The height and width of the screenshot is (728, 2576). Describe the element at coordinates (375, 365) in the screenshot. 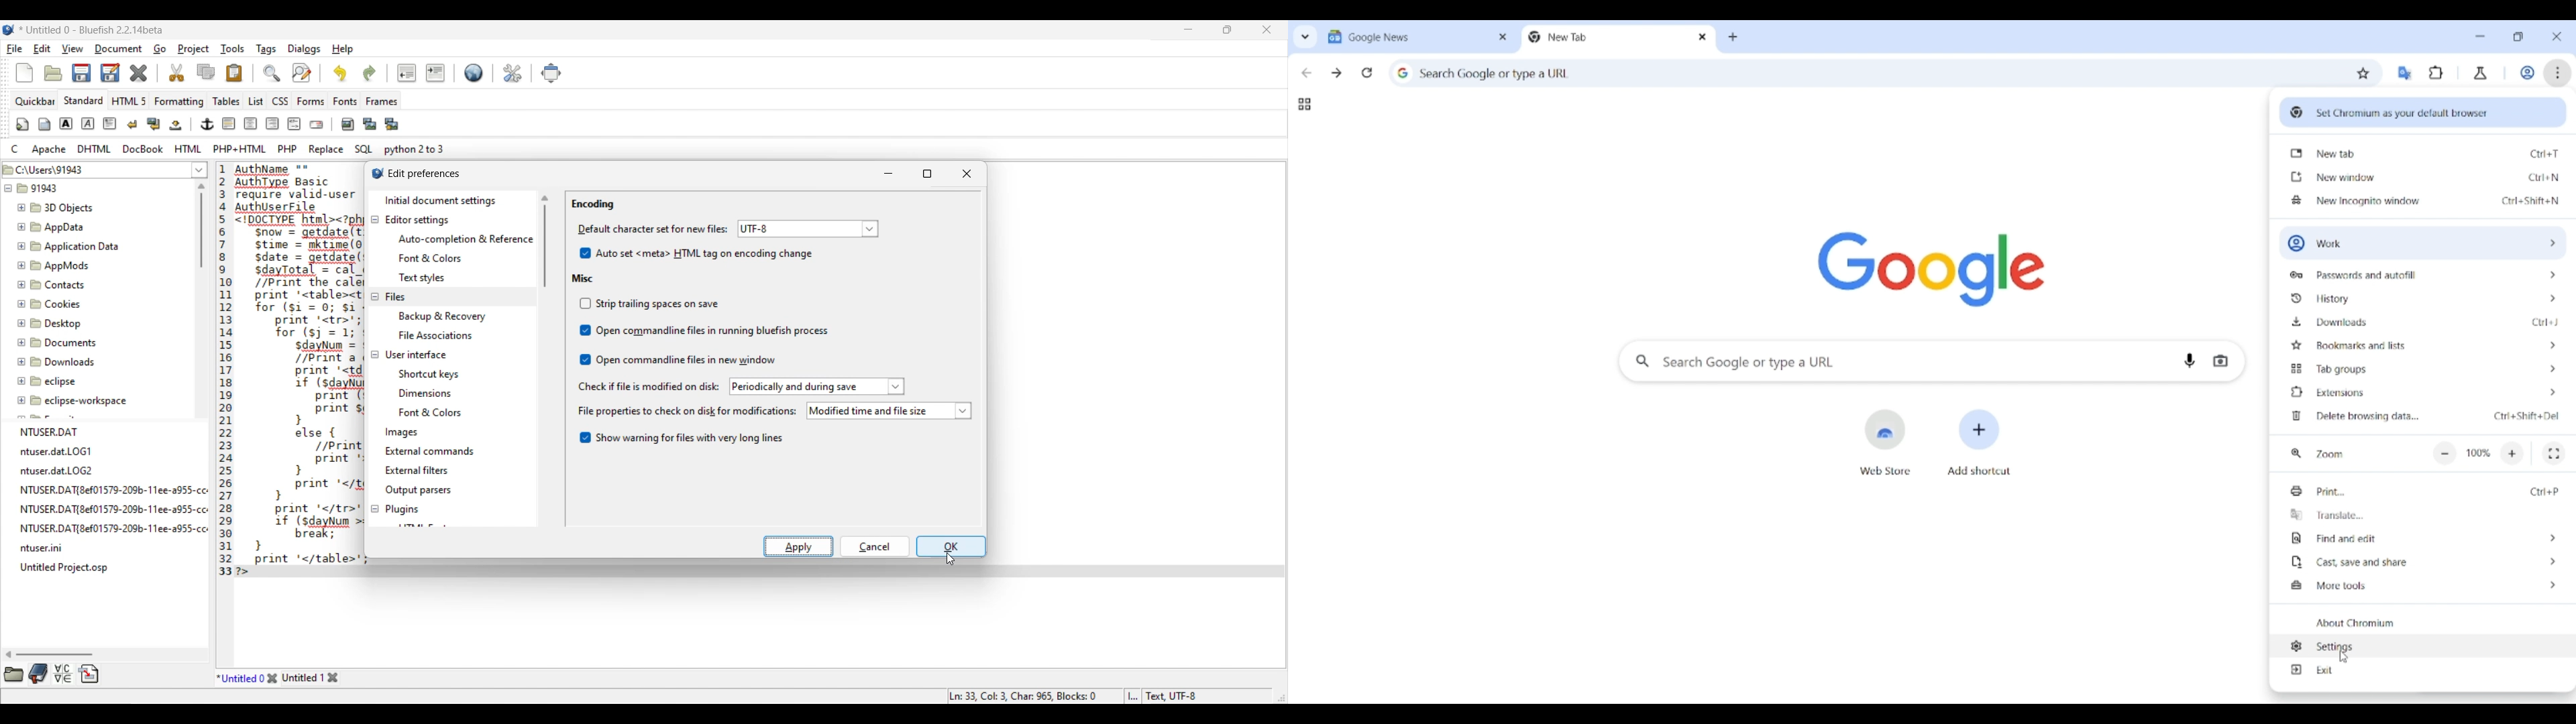

I see `Collapse` at that location.